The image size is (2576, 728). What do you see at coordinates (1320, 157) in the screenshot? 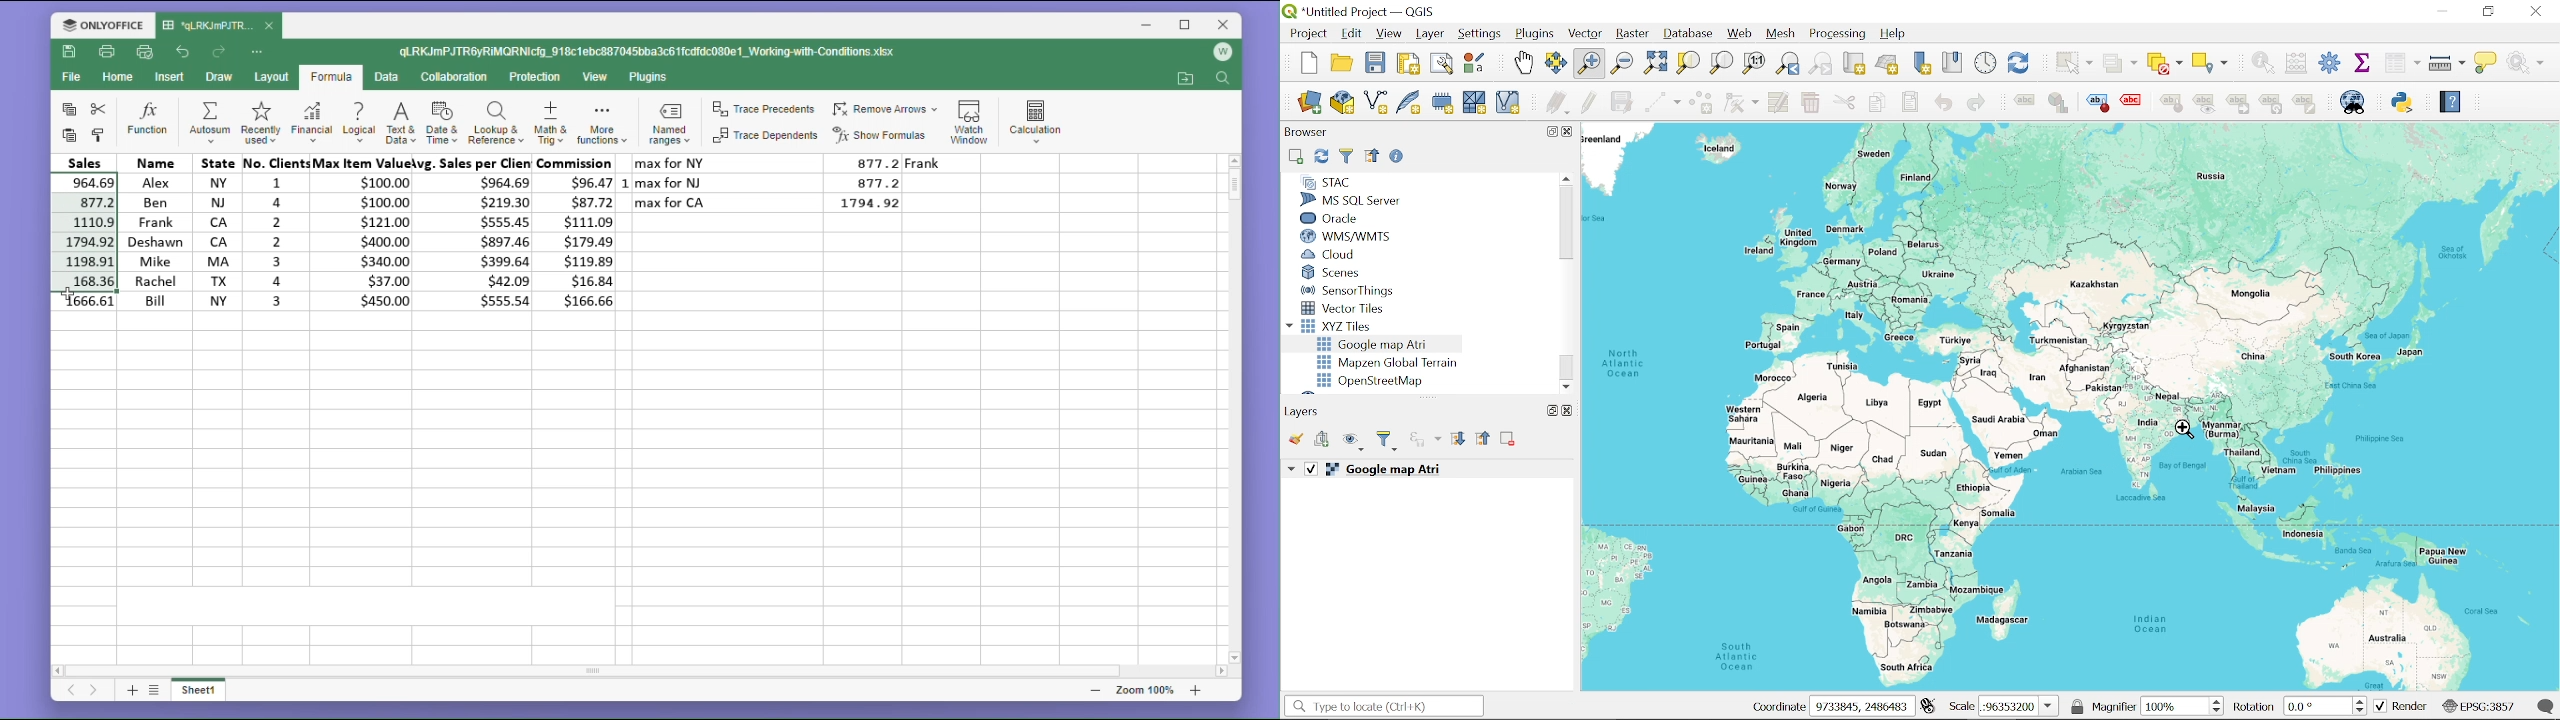
I see `Refresh` at bounding box center [1320, 157].